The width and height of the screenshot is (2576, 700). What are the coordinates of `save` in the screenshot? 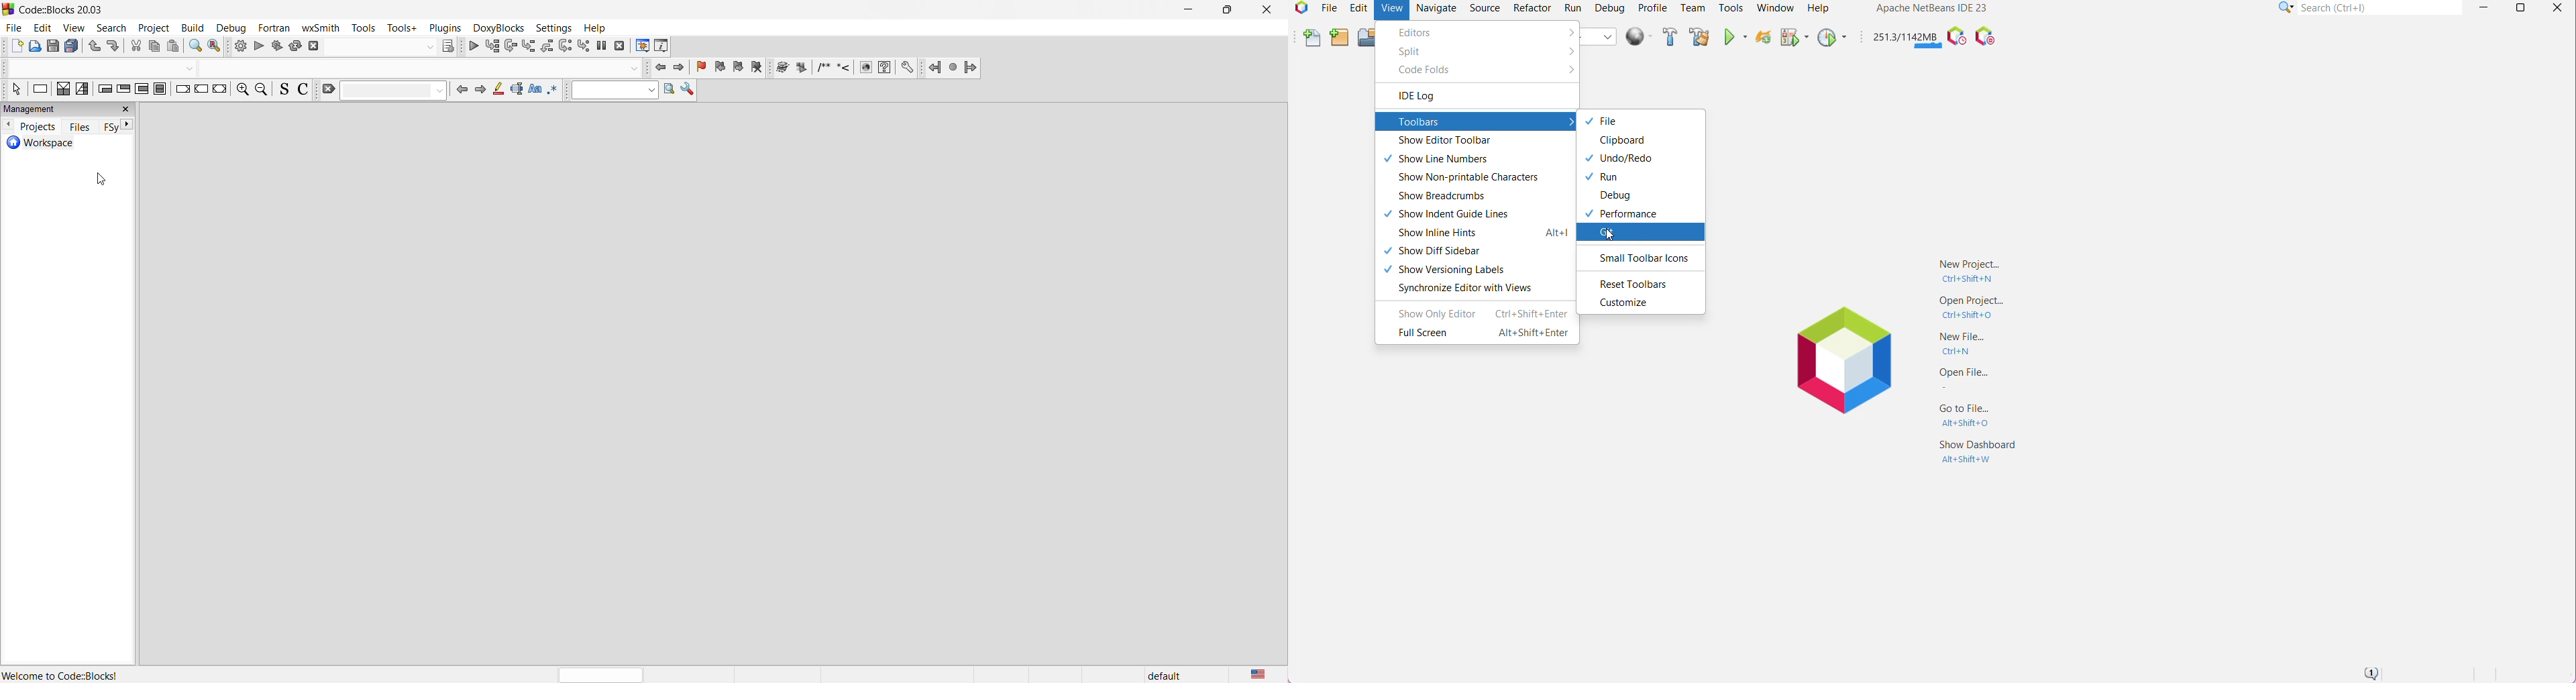 It's located at (54, 46).